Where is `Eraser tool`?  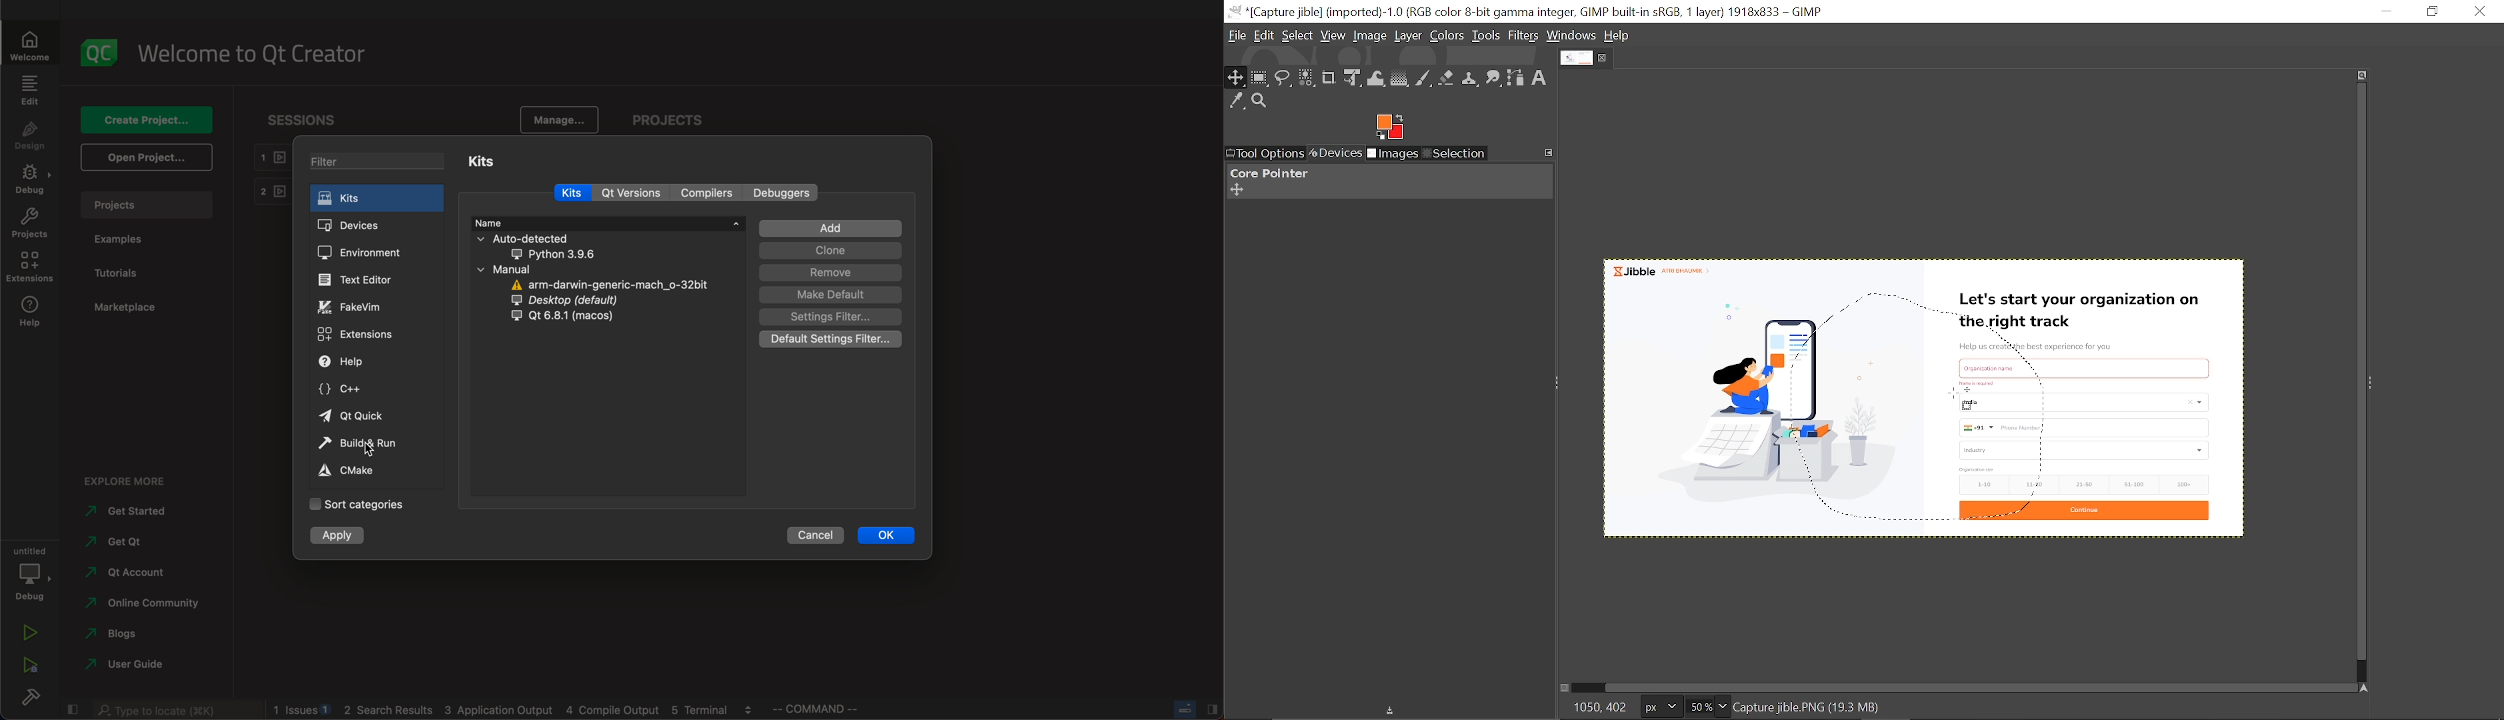
Eraser tool is located at coordinates (1446, 80).